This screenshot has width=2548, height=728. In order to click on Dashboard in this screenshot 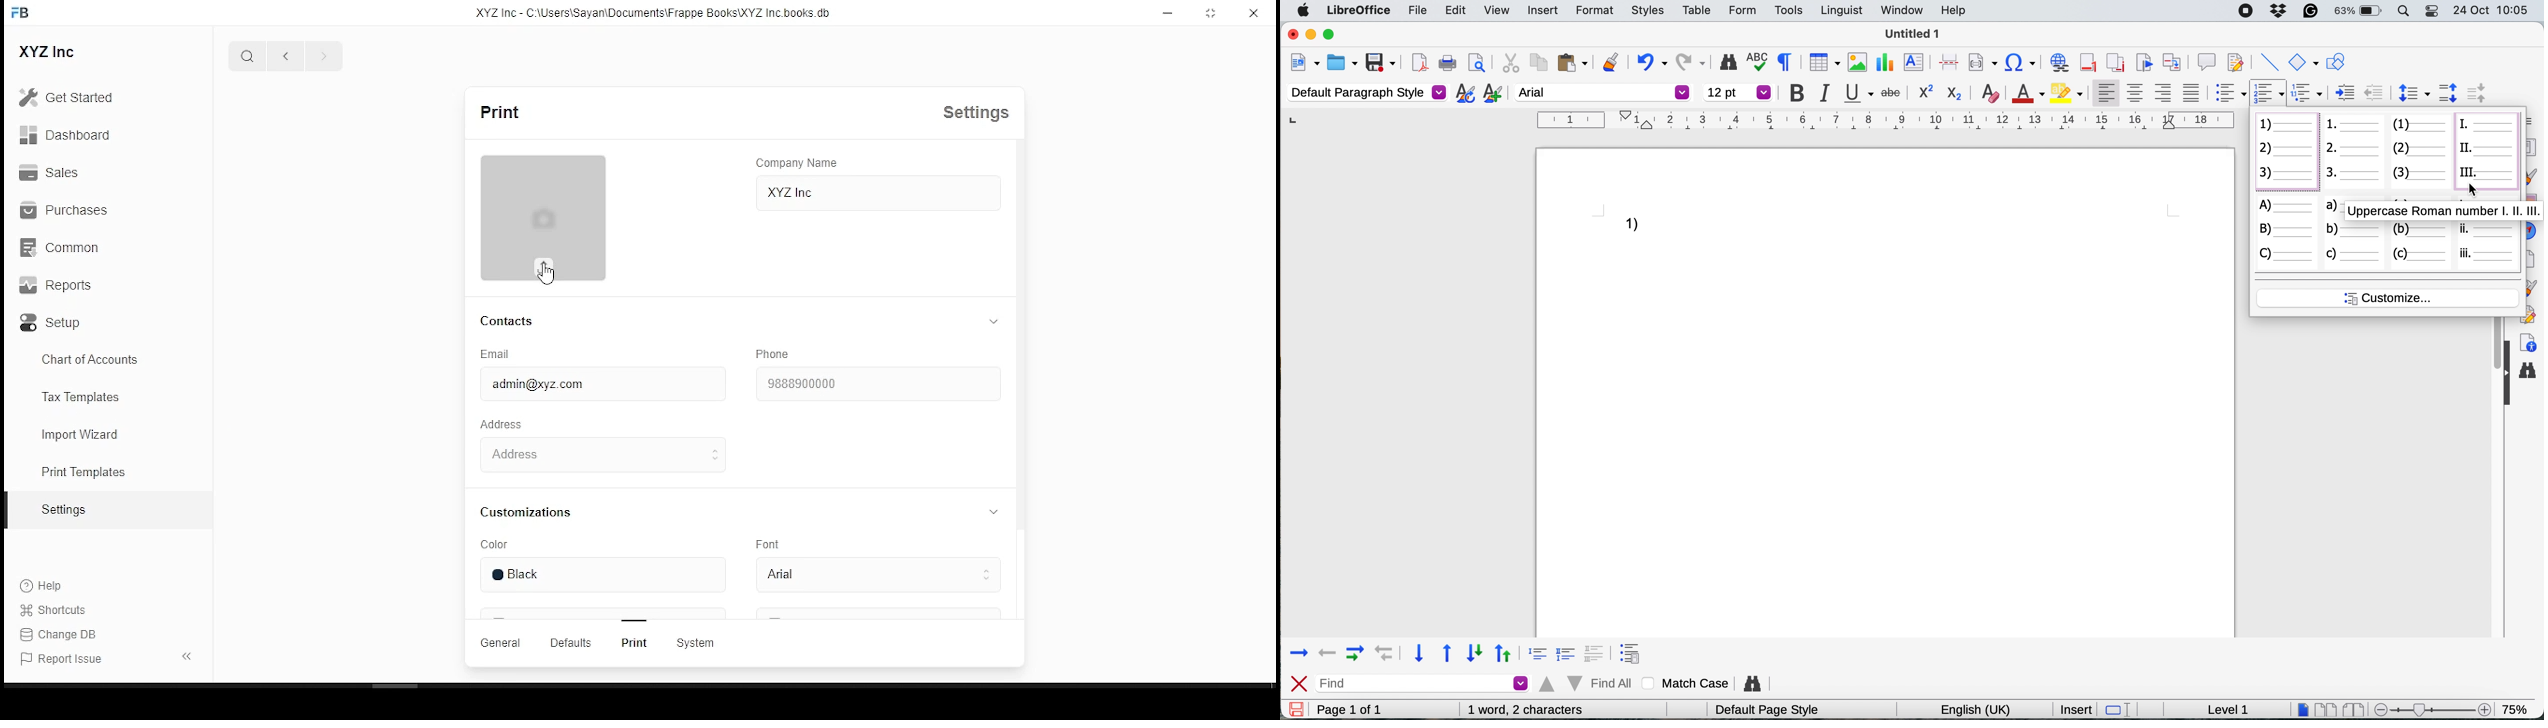, I will do `click(68, 137)`.